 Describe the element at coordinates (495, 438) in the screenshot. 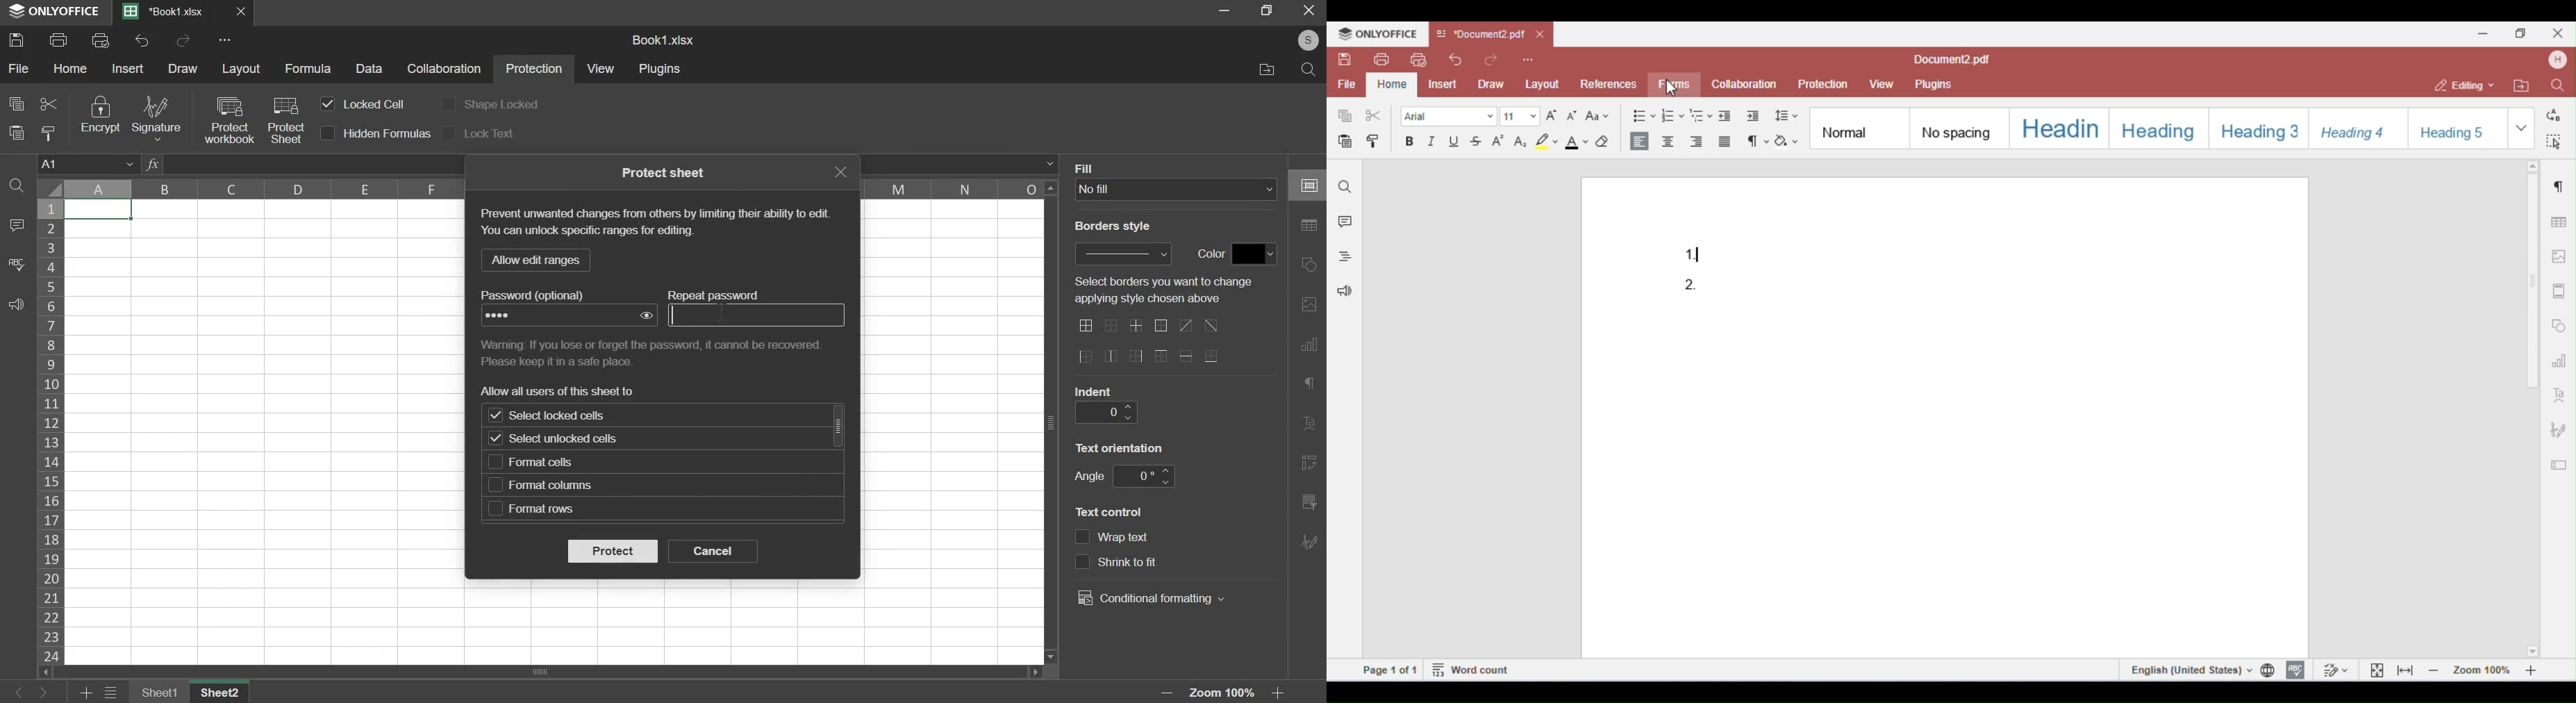

I see `checkbox` at that location.